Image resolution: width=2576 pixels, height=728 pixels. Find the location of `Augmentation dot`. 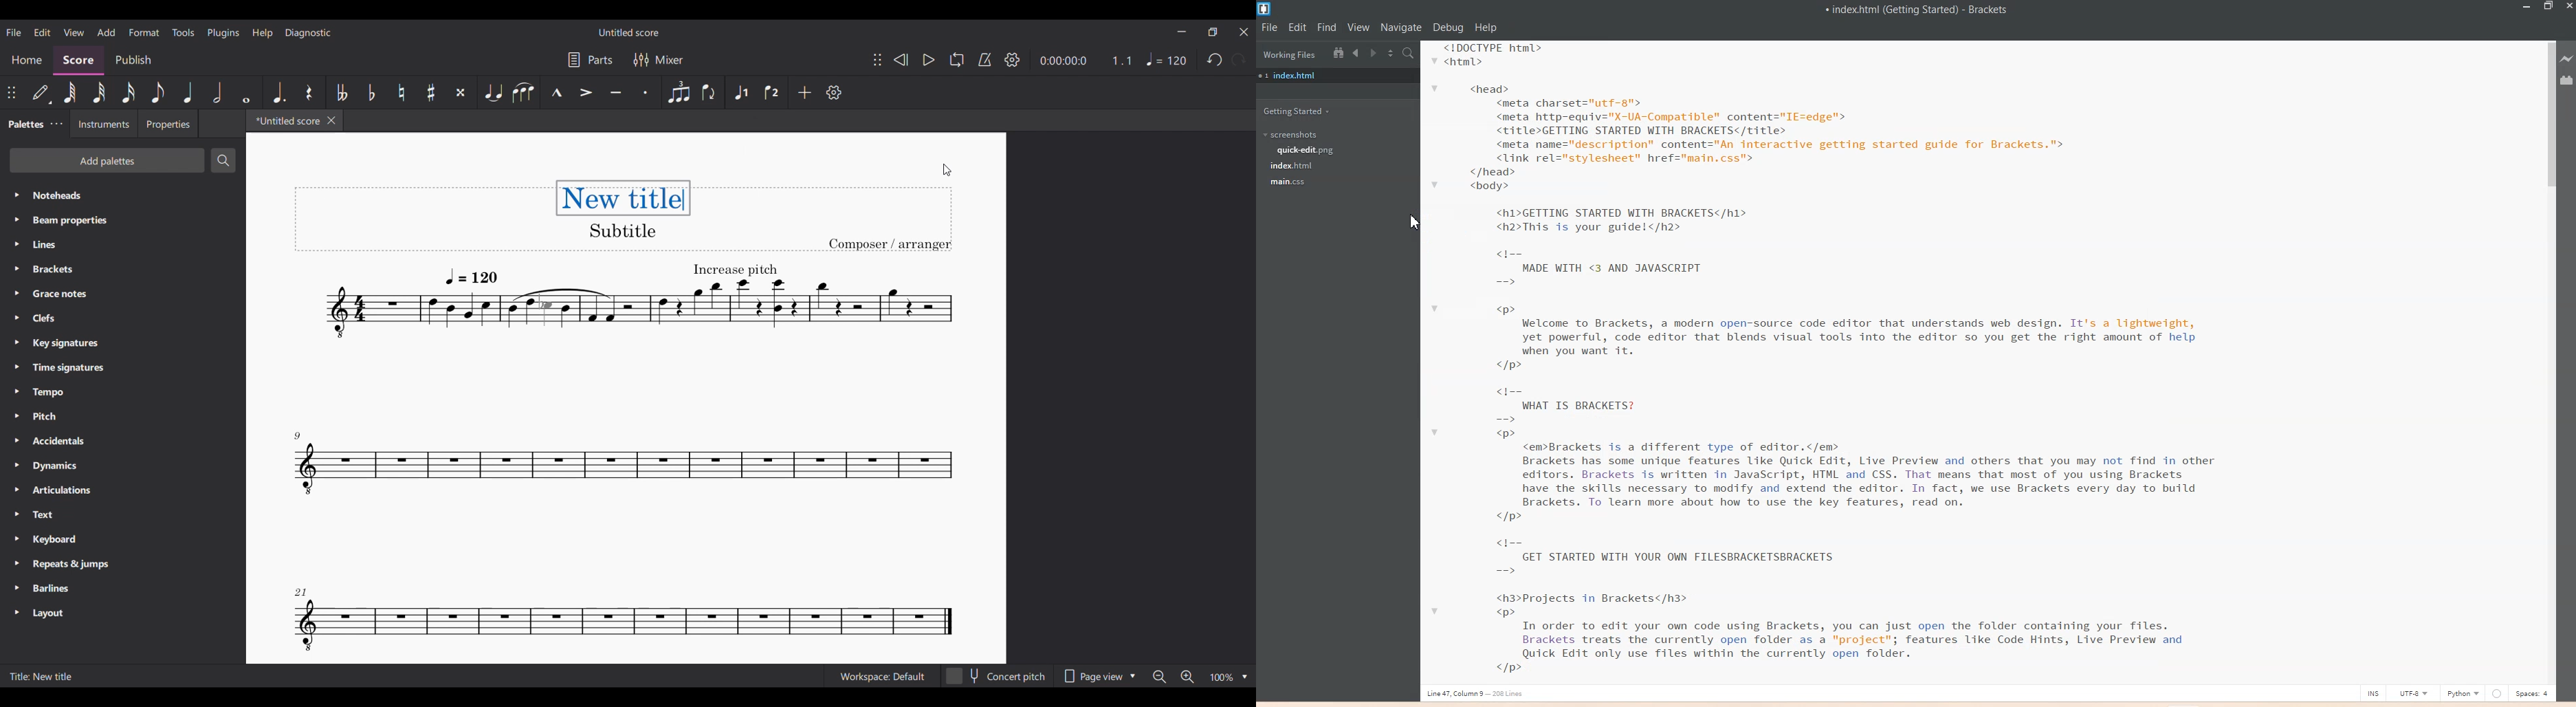

Augmentation dot is located at coordinates (278, 92).